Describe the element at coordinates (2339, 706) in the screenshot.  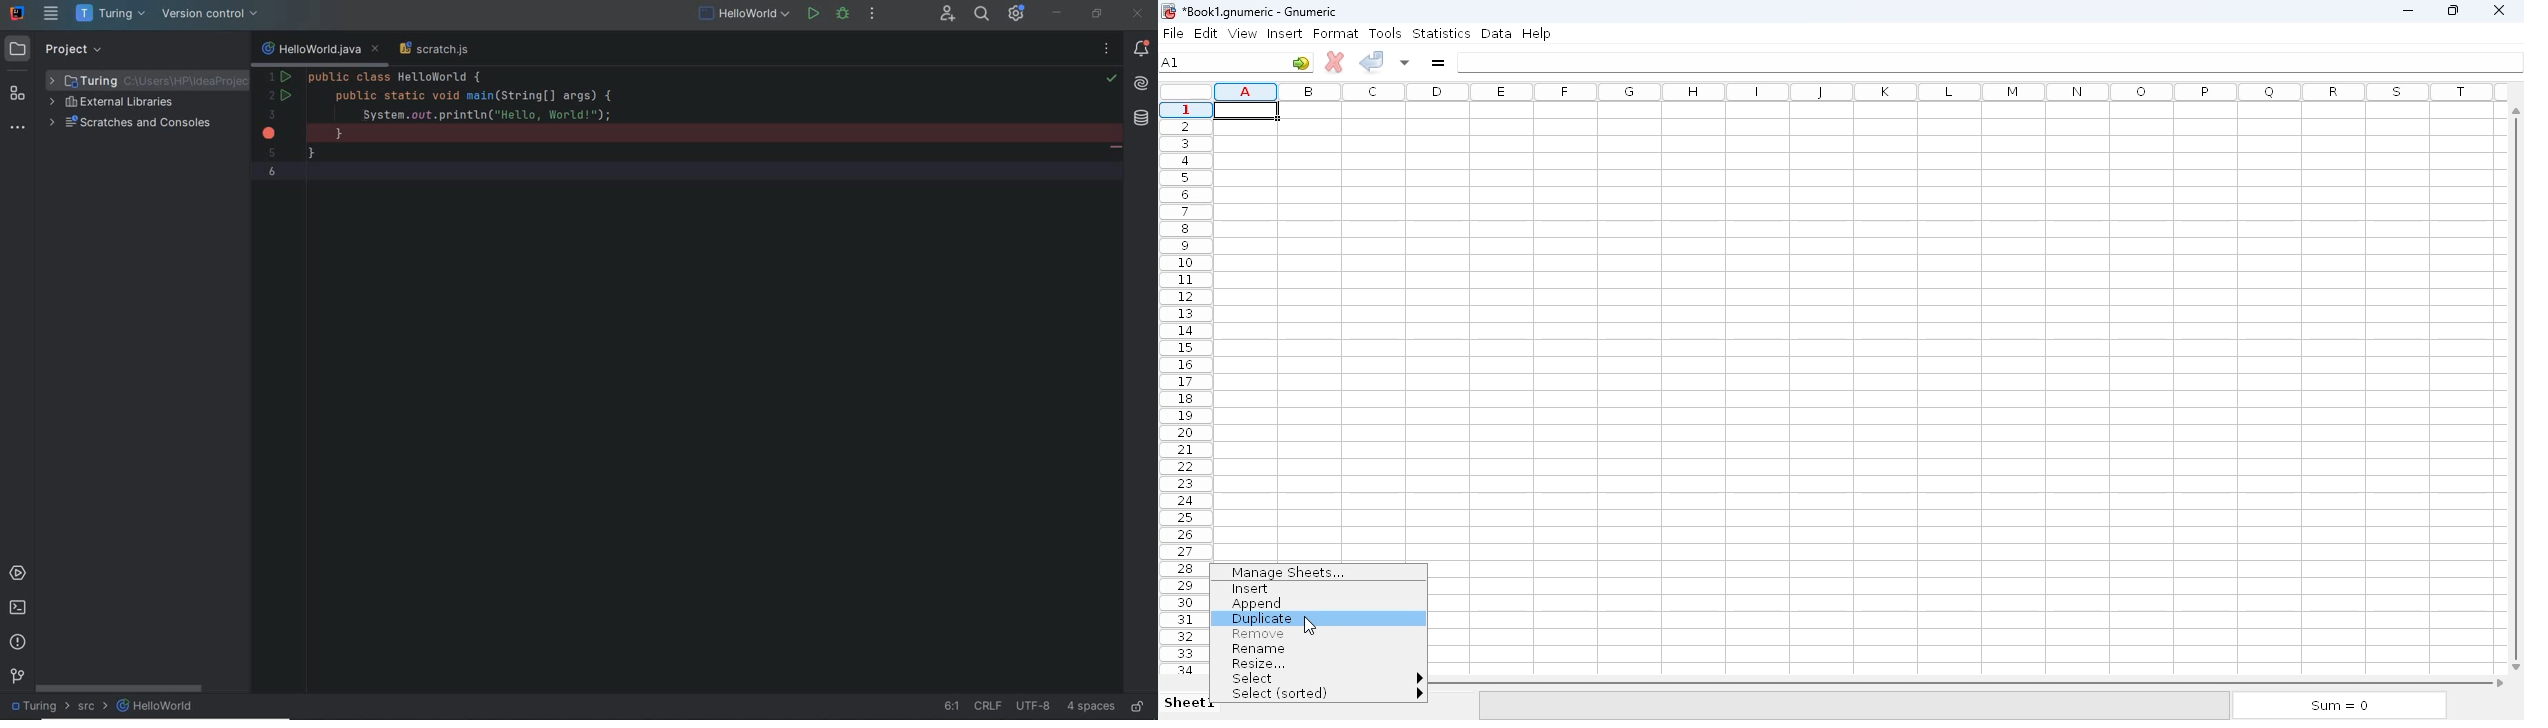
I see `sum = 0` at that location.